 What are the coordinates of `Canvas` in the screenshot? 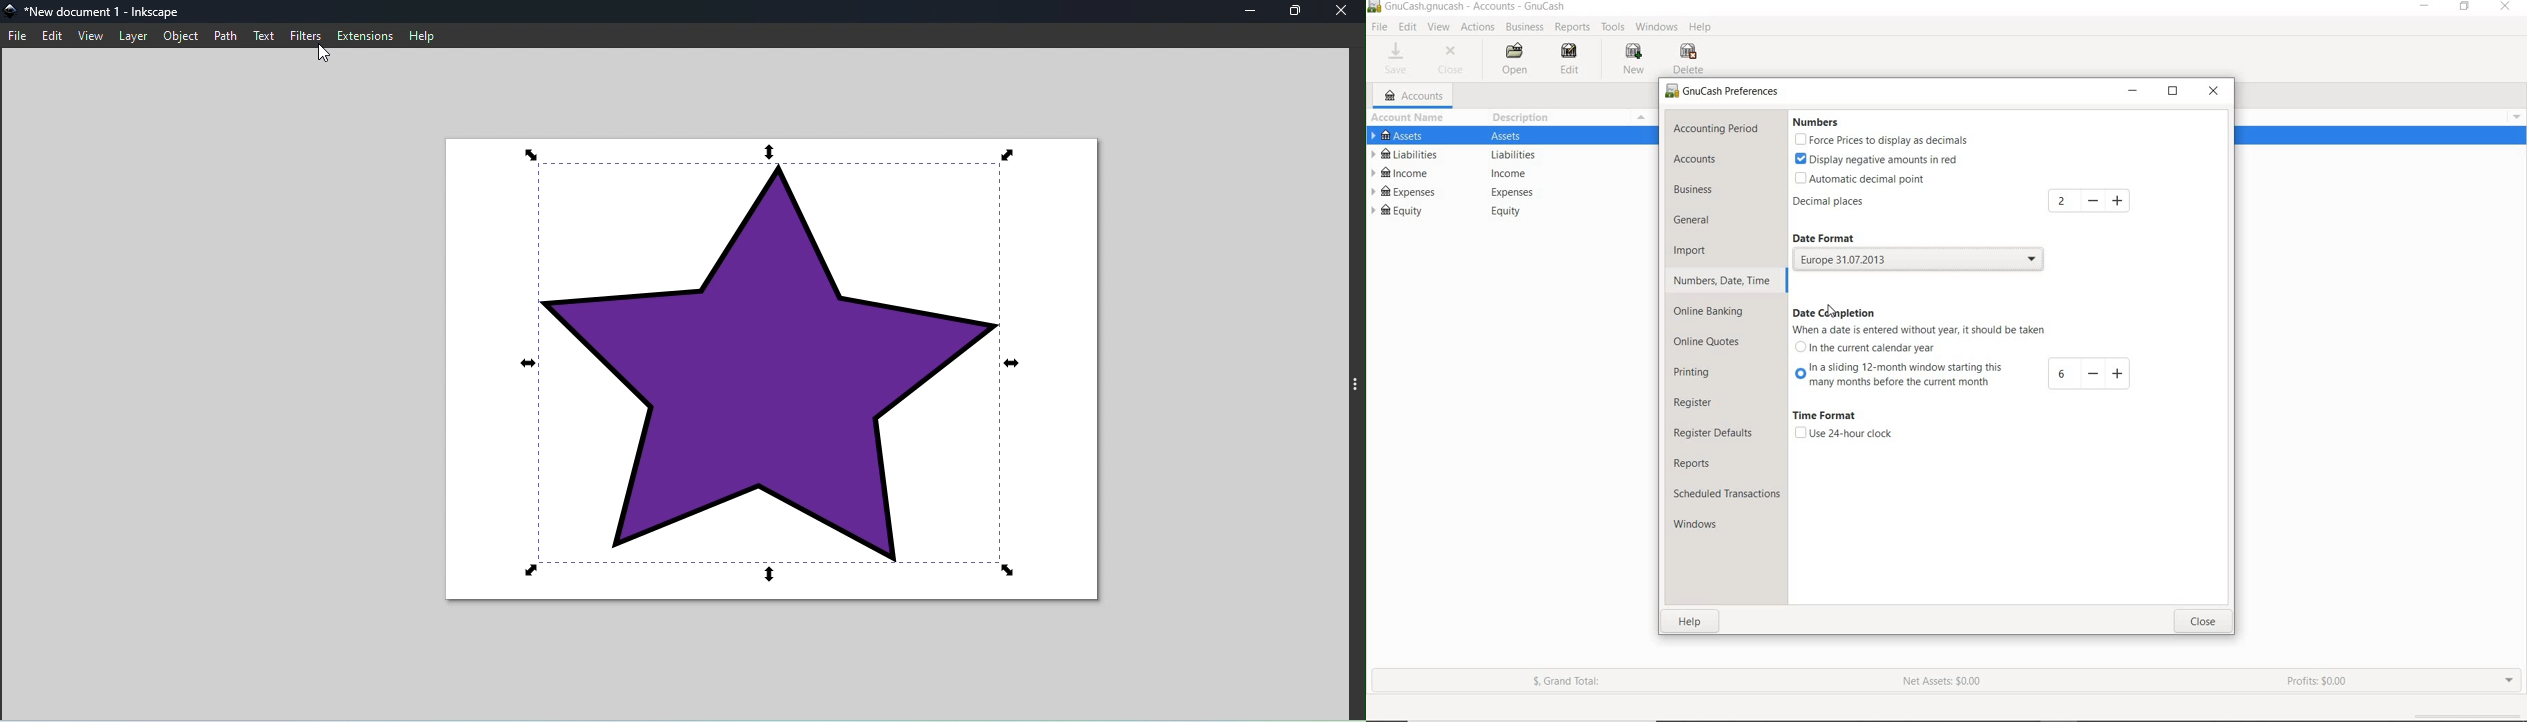 It's located at (778, 378).